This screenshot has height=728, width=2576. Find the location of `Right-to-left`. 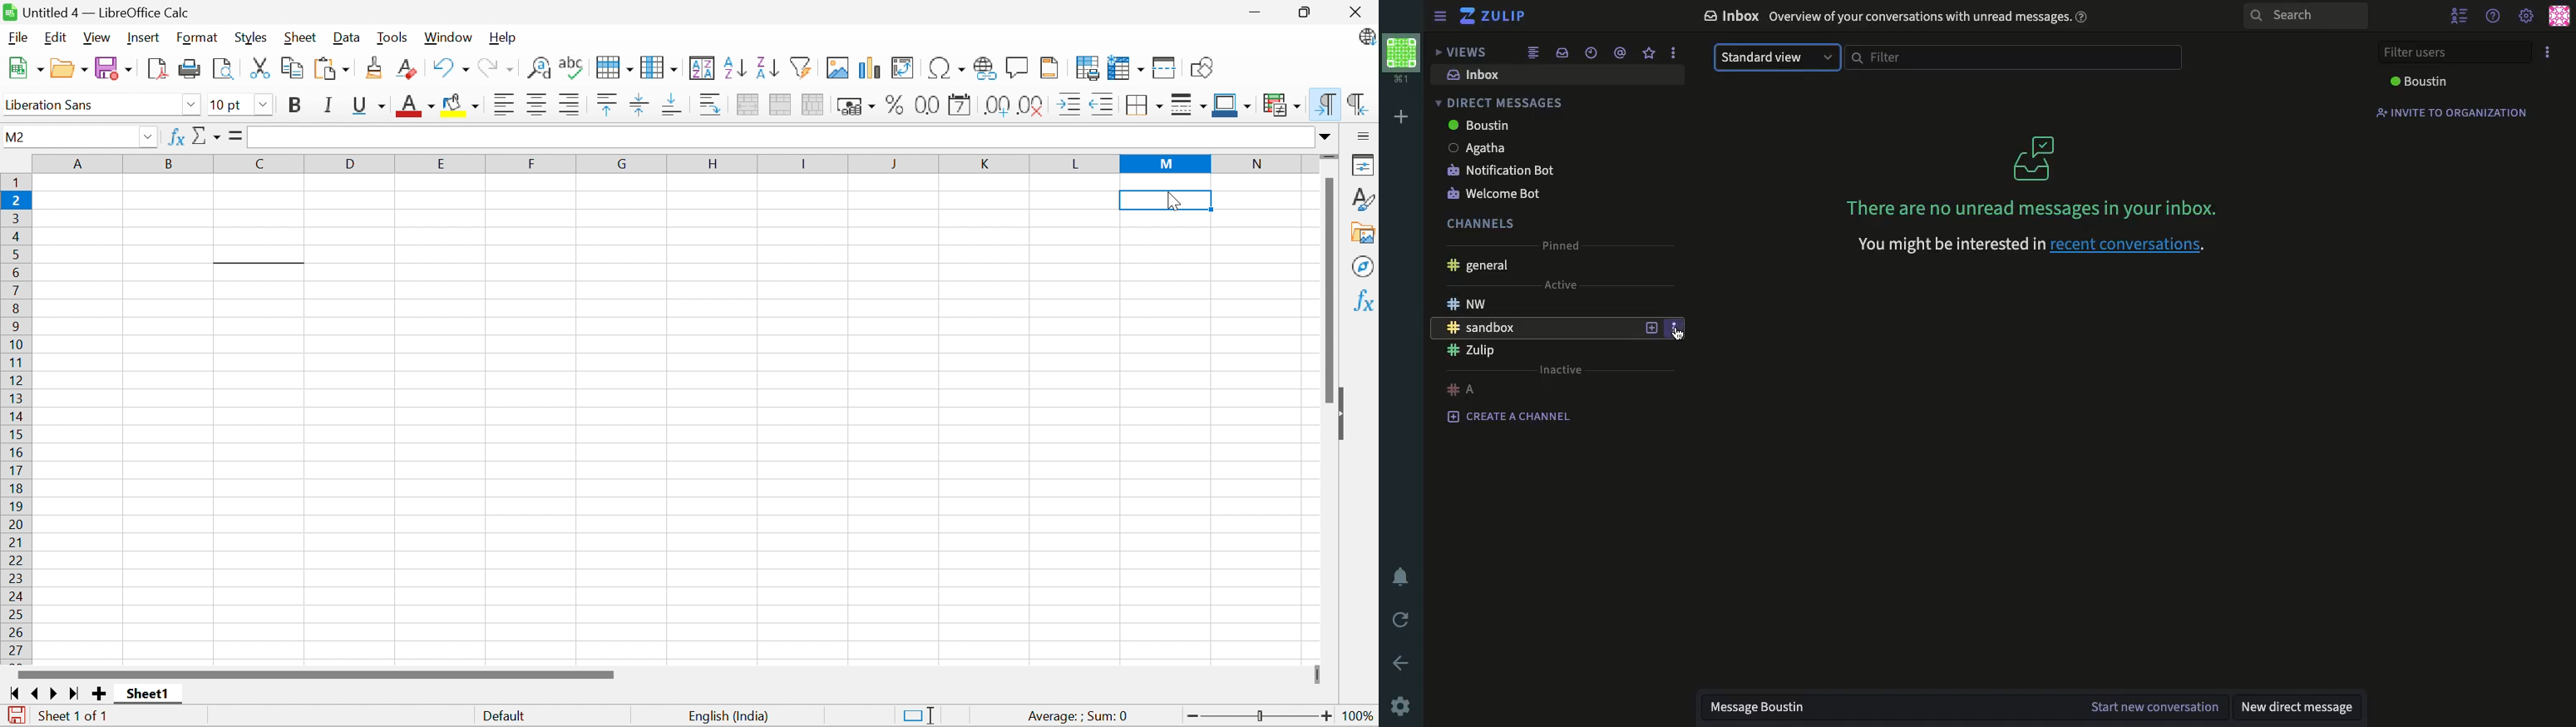

Right-to-left is located at coordinates (1357, 104).